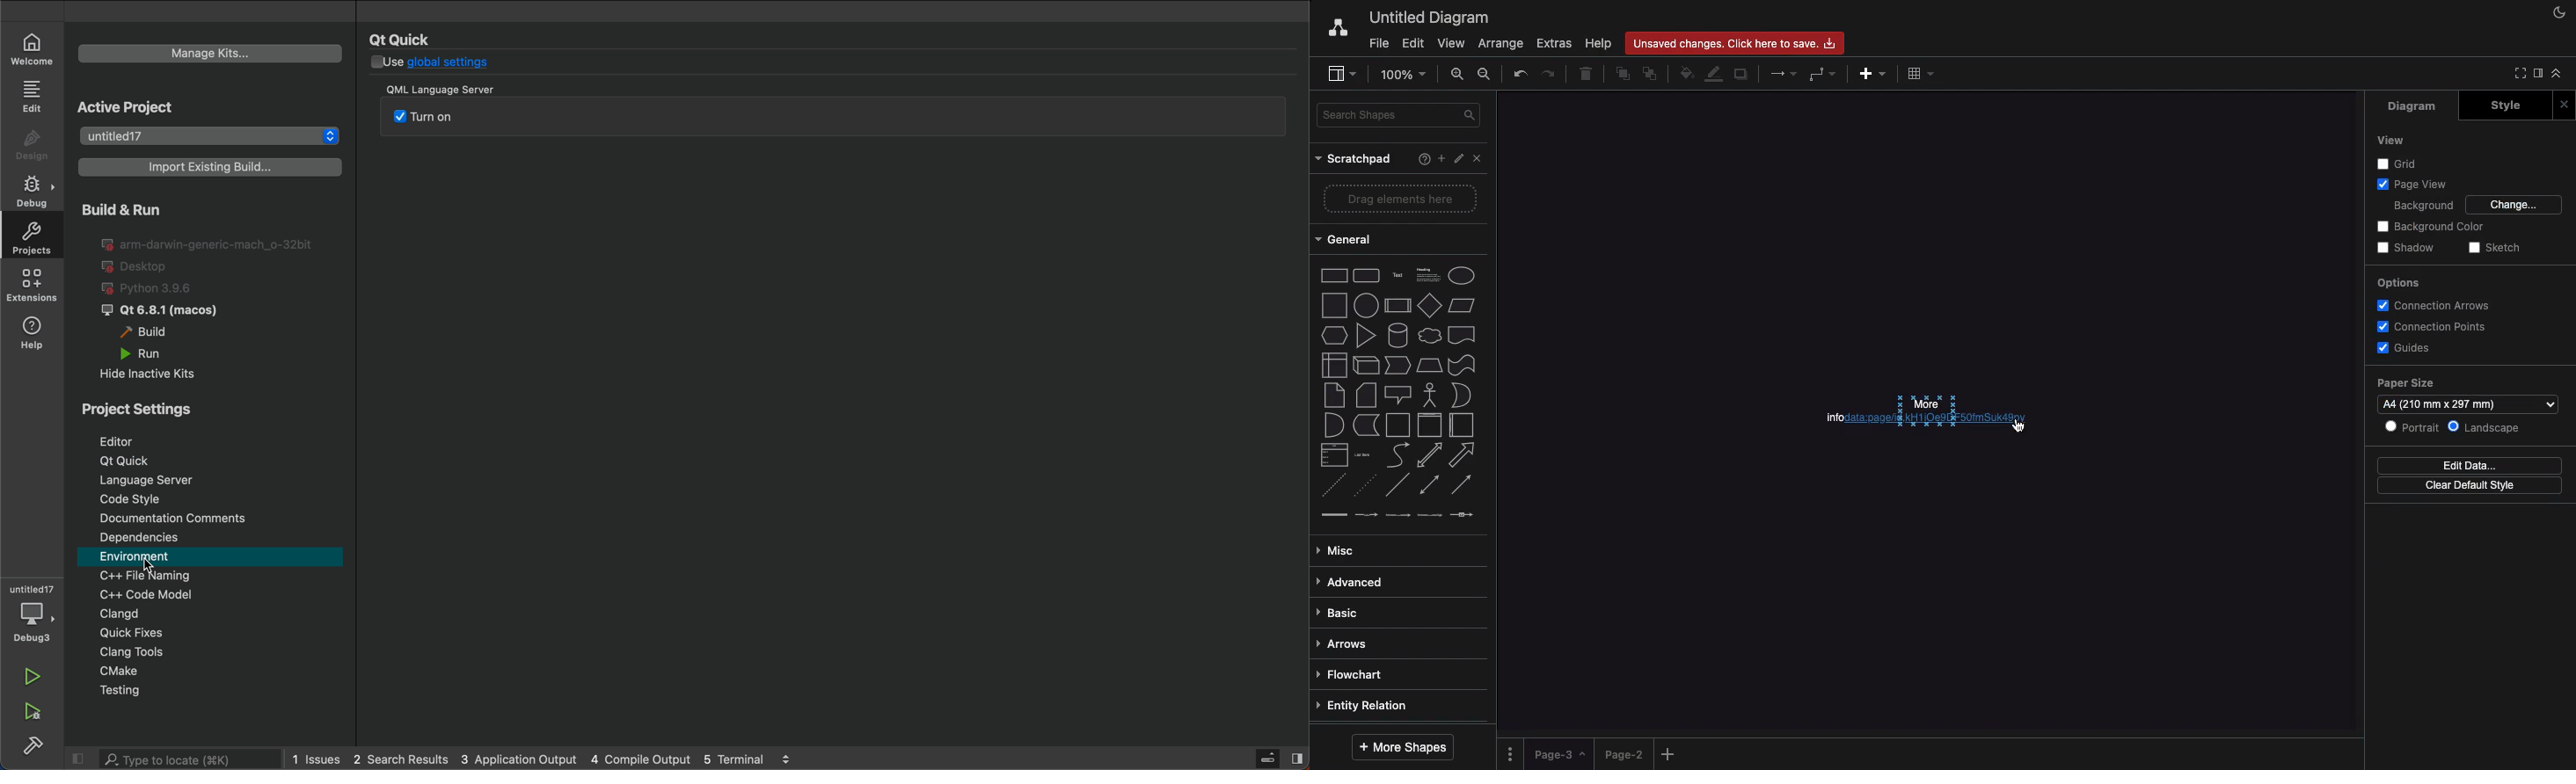 Image resolution: width=2576 pixels, height=784 pixels. What do you see at coordinates (1367, 274) in the screenshot?
I see `rounded rectangle` at bounding box center [1367, 274].